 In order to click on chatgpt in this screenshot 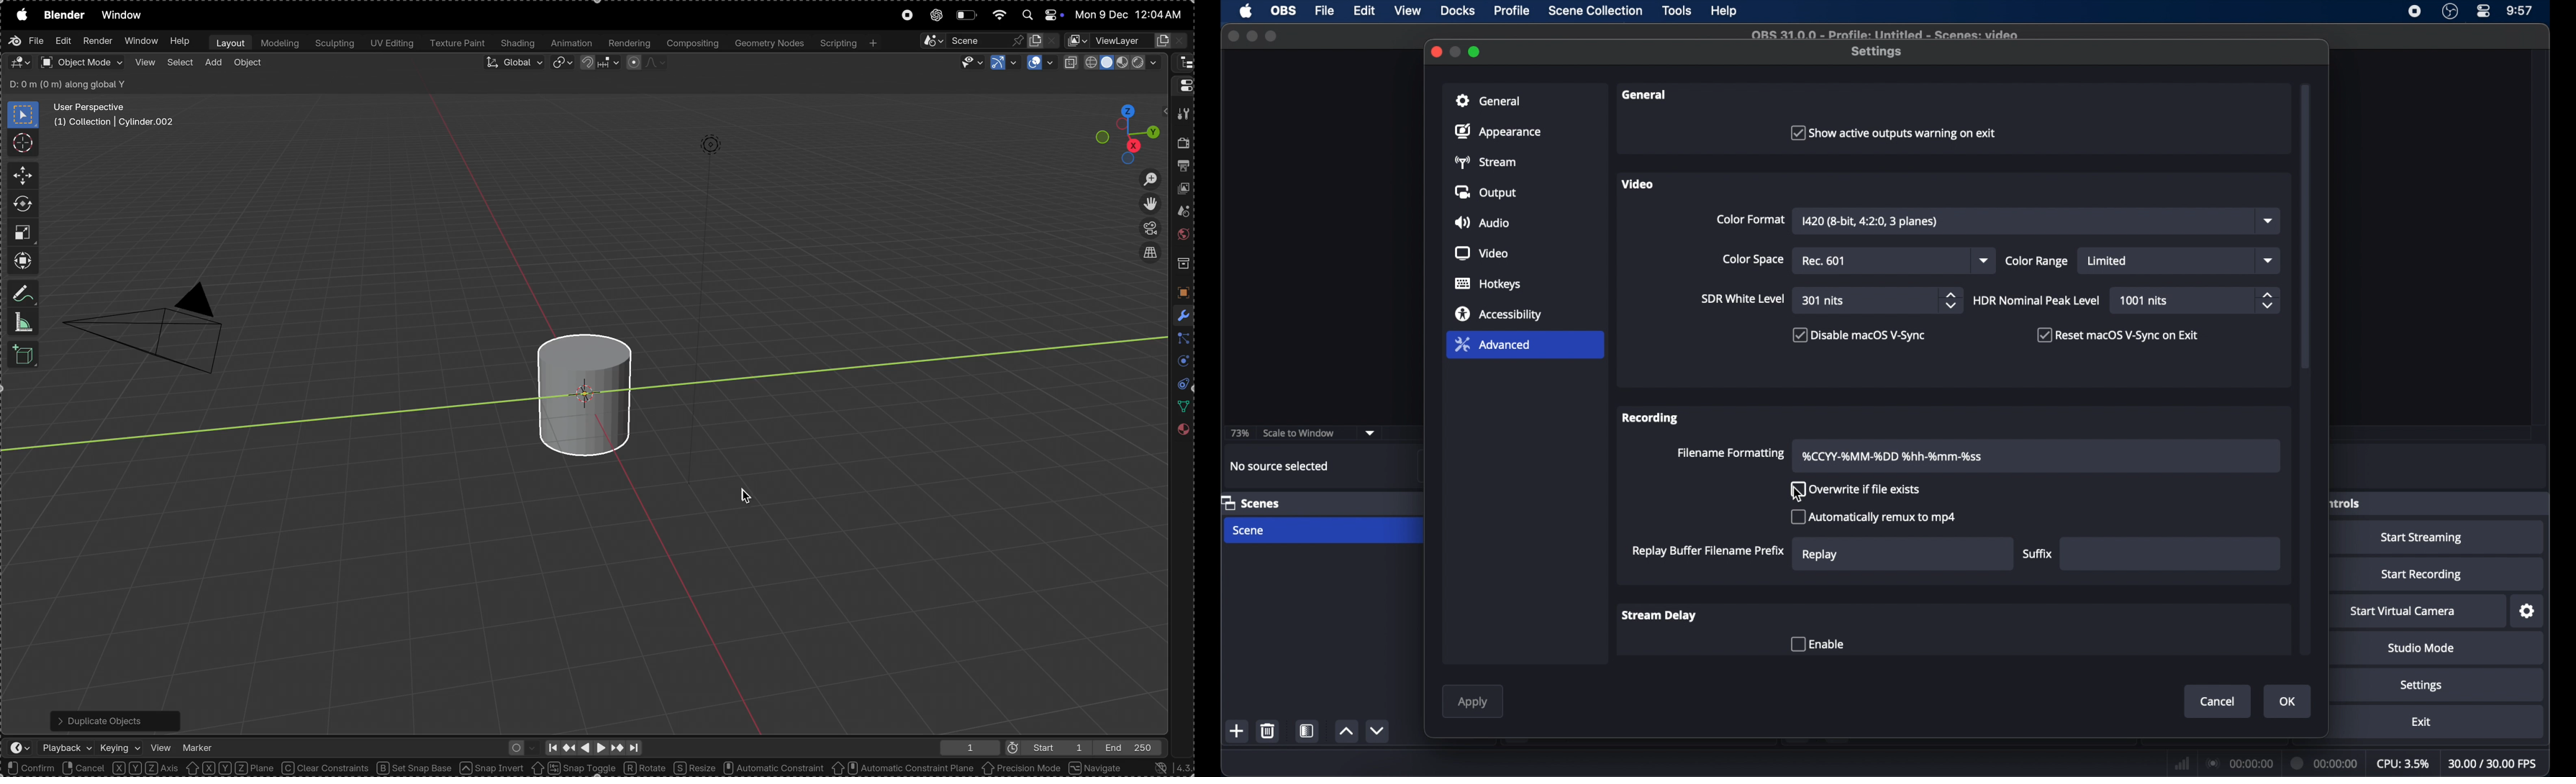, I will do `click(934, 15)`.